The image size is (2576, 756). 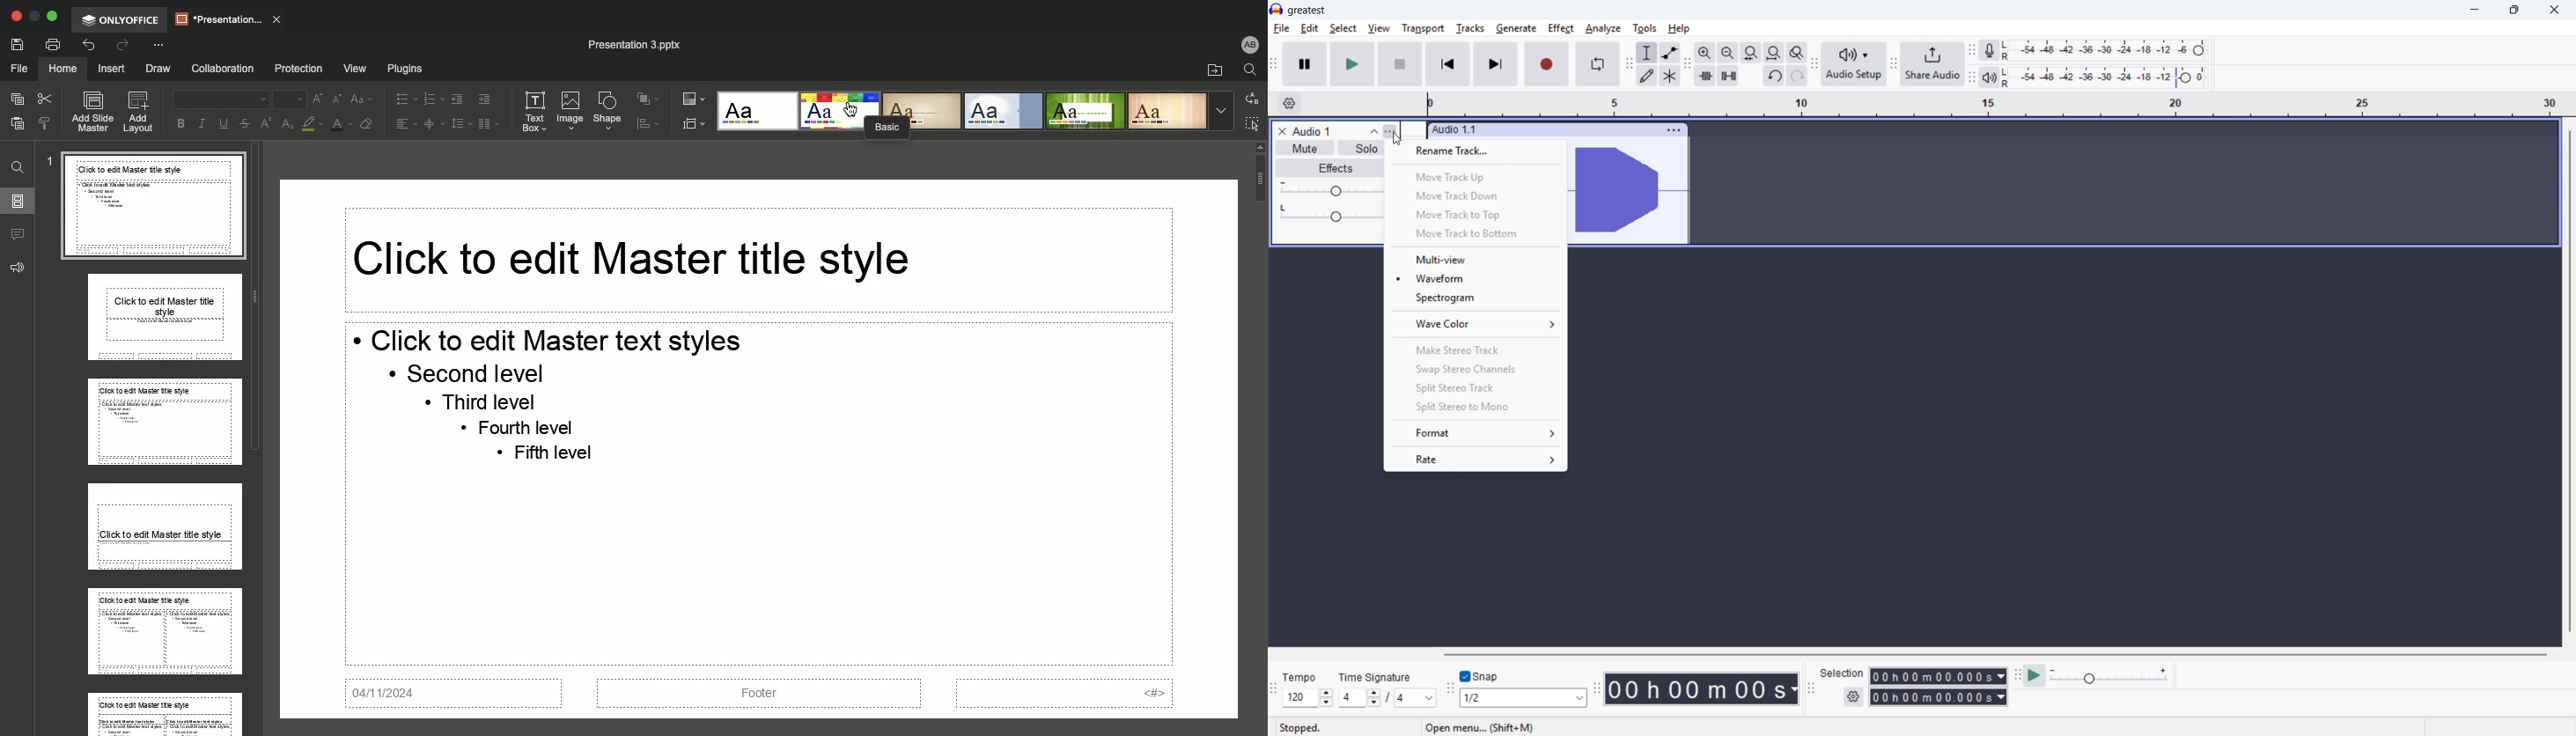 I want to click on OnlyOffice, so click(x=122, y=19).